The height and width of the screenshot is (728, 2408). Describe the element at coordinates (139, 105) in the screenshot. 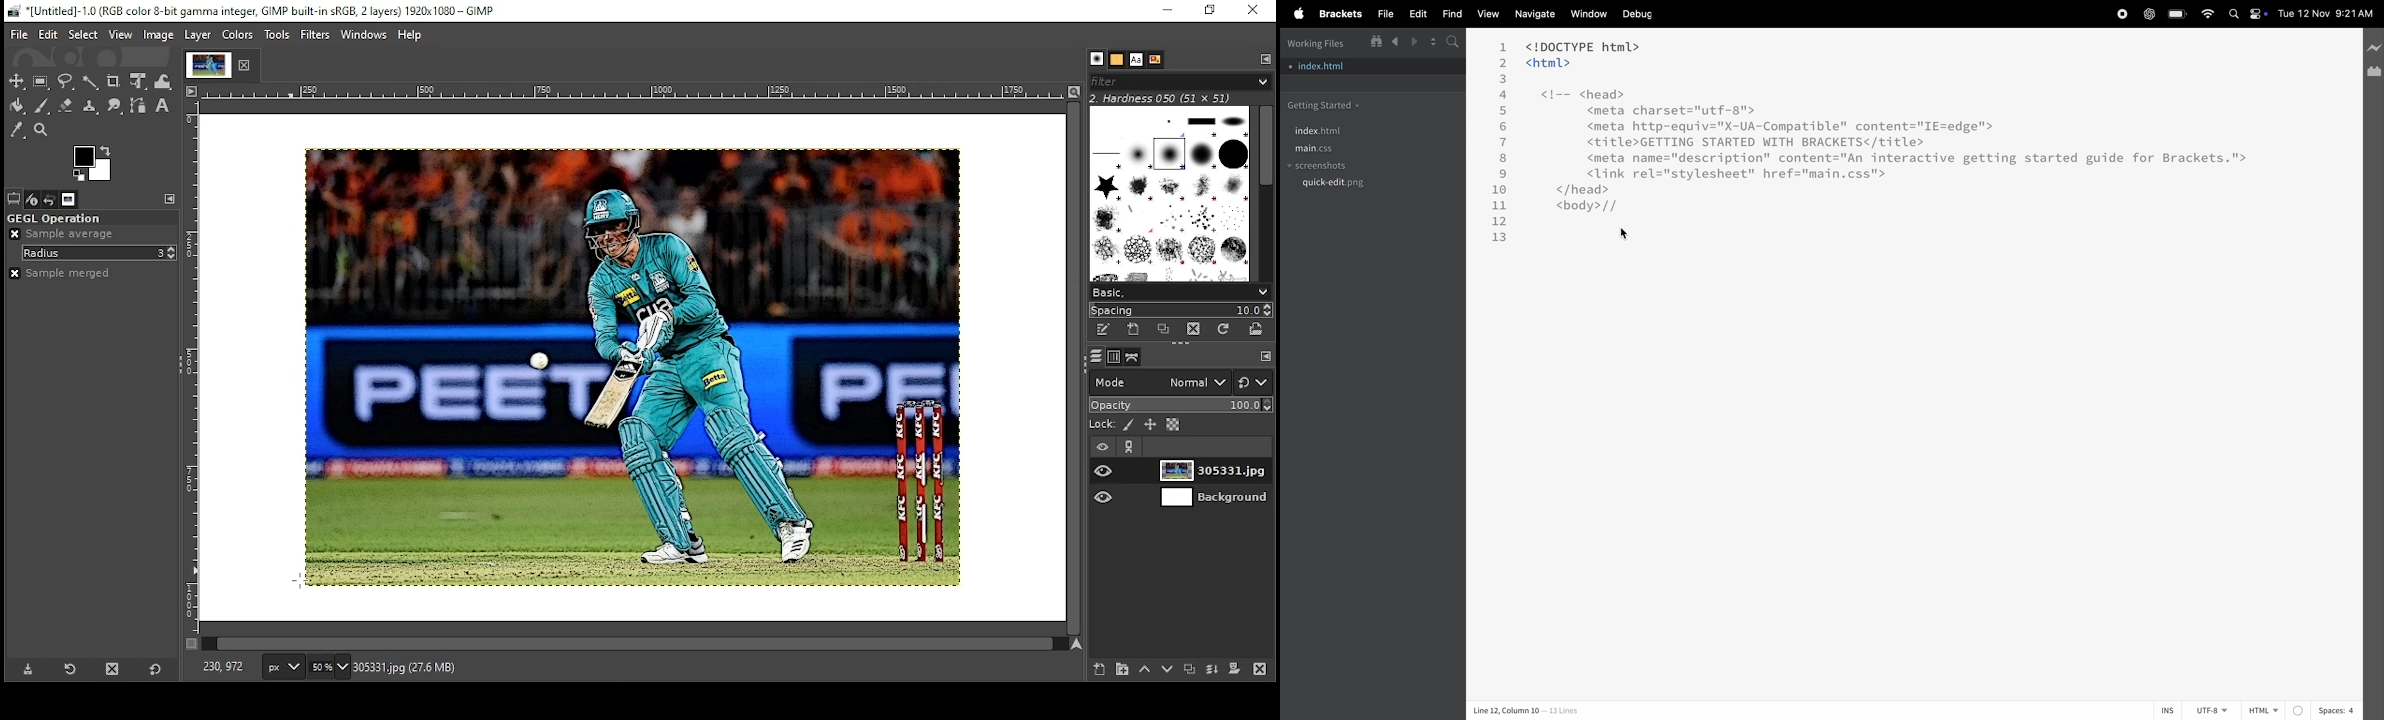

I see `paths tool` at that location.